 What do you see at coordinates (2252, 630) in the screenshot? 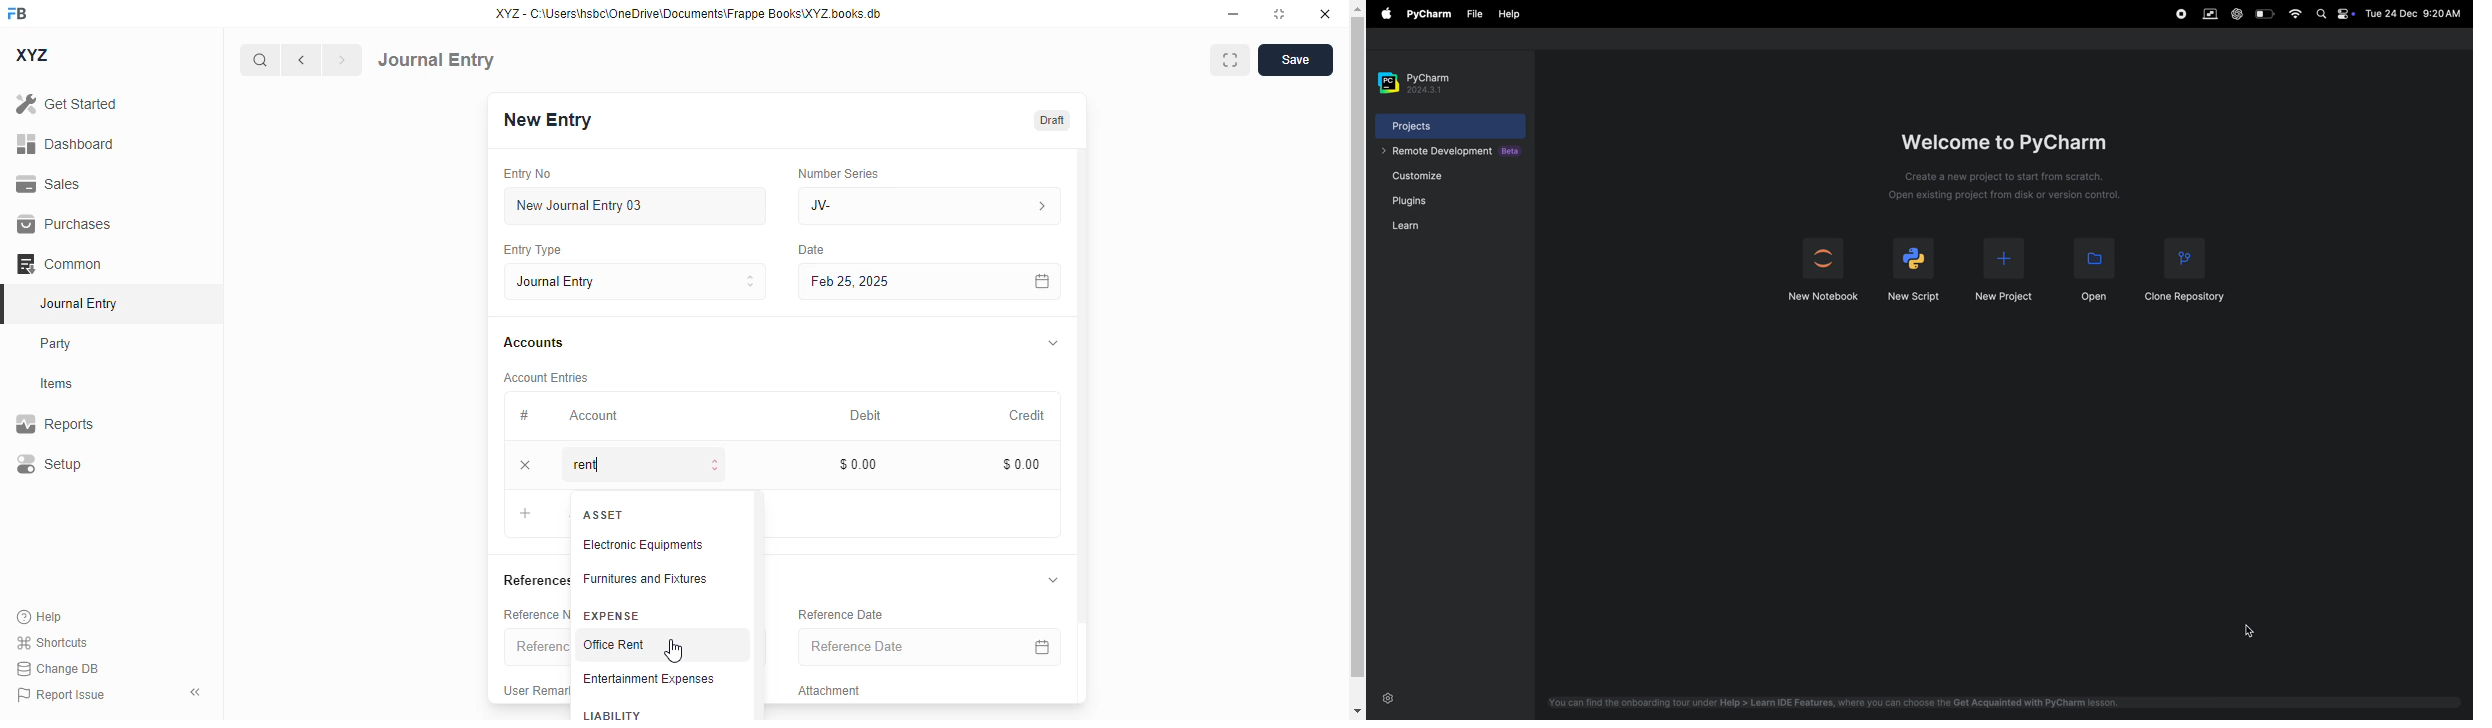
I see `cursor` at bounding box center [2252, 630].